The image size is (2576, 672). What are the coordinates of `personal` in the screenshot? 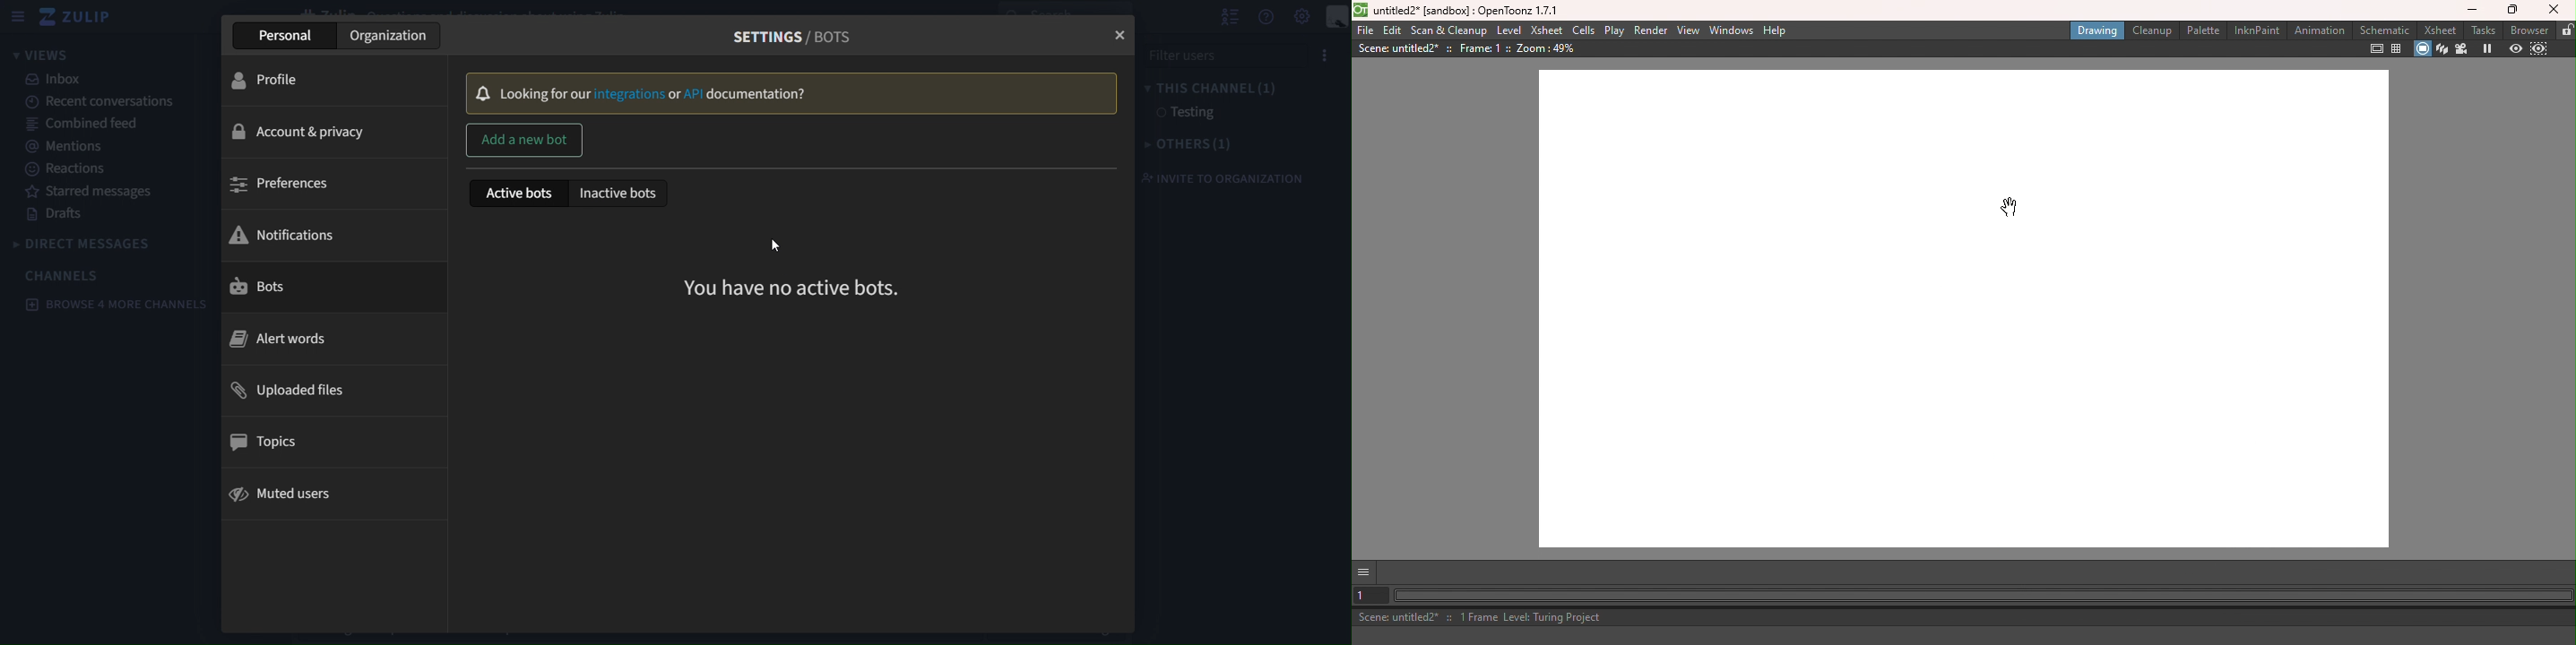 It's located at (298, 36).